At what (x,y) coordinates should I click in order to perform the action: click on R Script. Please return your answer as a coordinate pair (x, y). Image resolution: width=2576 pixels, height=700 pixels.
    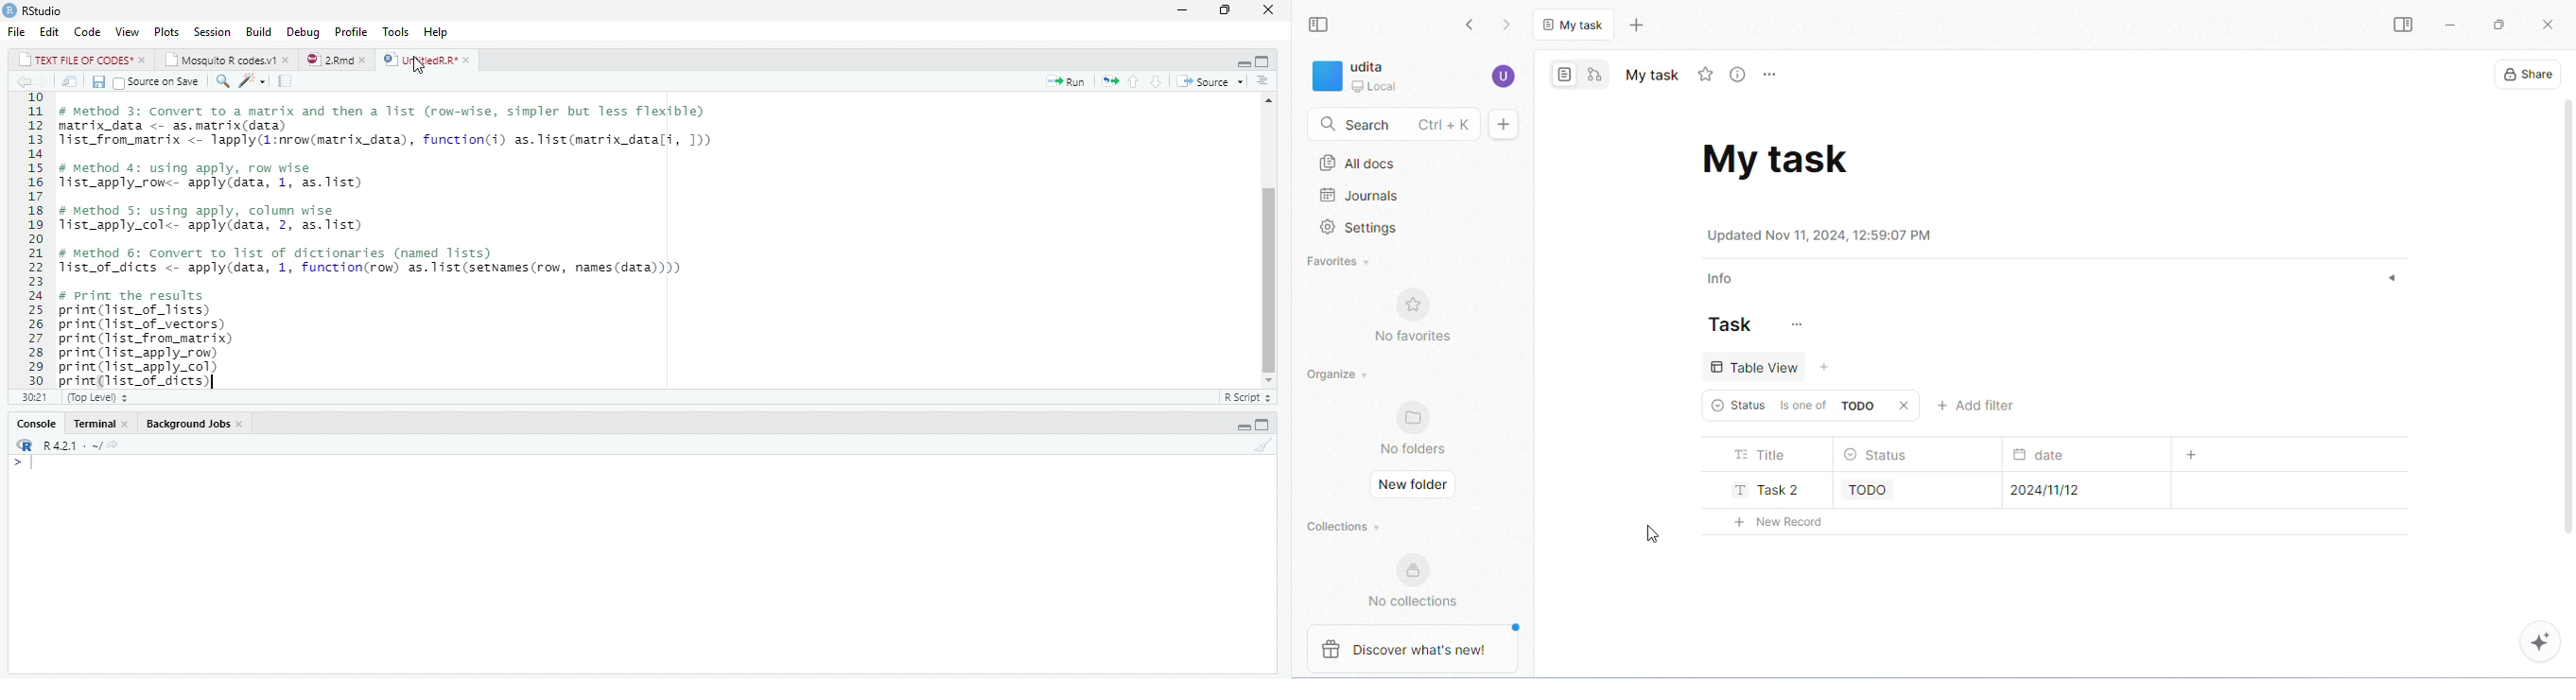
    Looking at the image, I should click on (1248, 396).